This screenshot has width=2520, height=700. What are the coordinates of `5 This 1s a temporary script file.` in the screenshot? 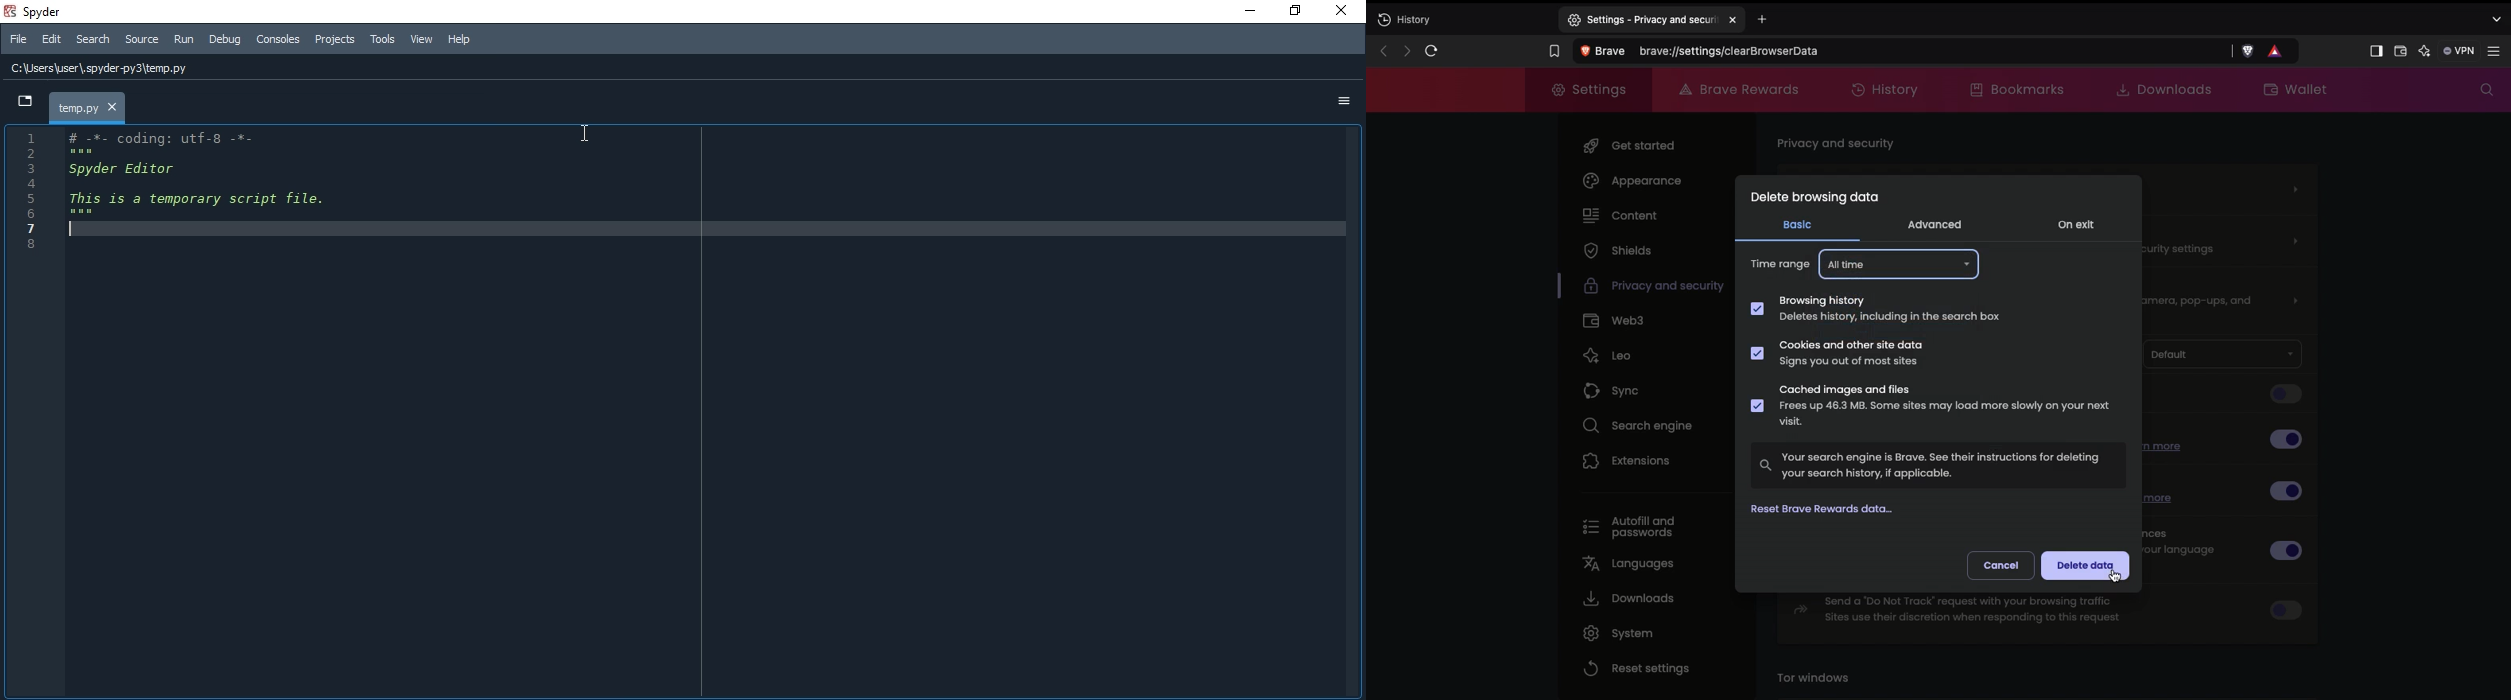 It's located at (176, 198).